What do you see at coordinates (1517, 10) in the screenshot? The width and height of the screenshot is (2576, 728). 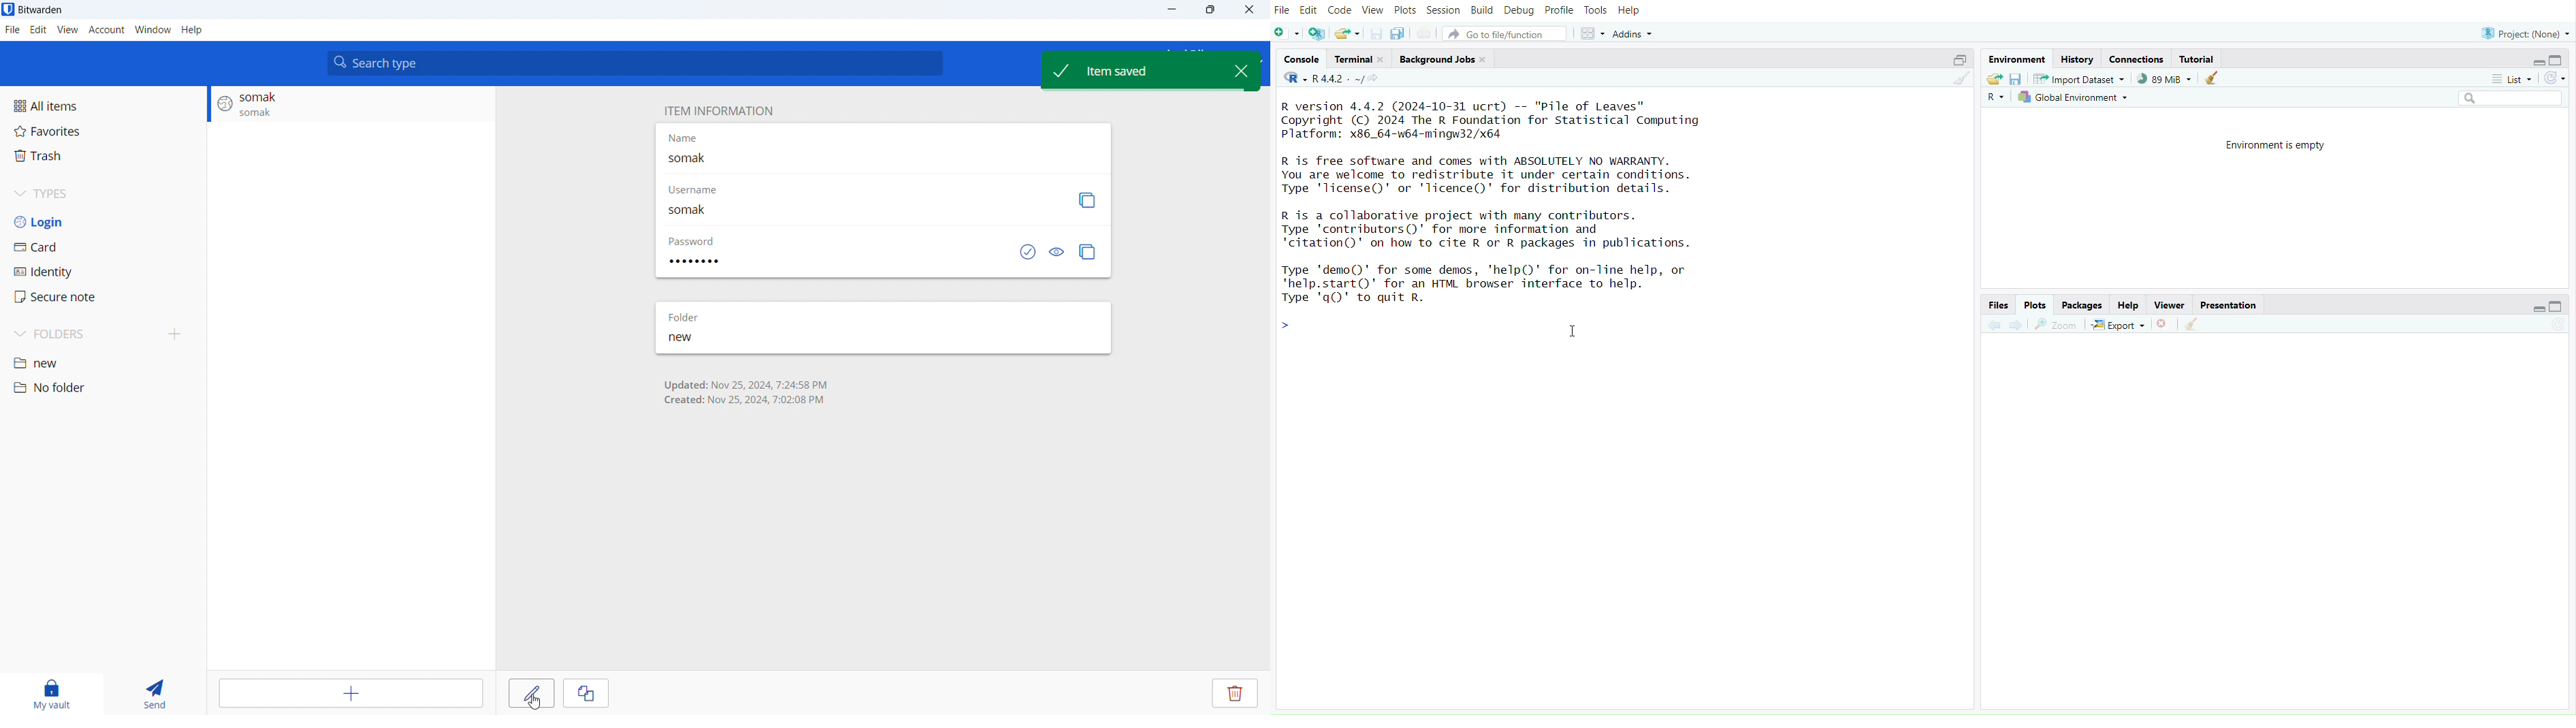 I see `Debug` at bounding box center [1517, 10].